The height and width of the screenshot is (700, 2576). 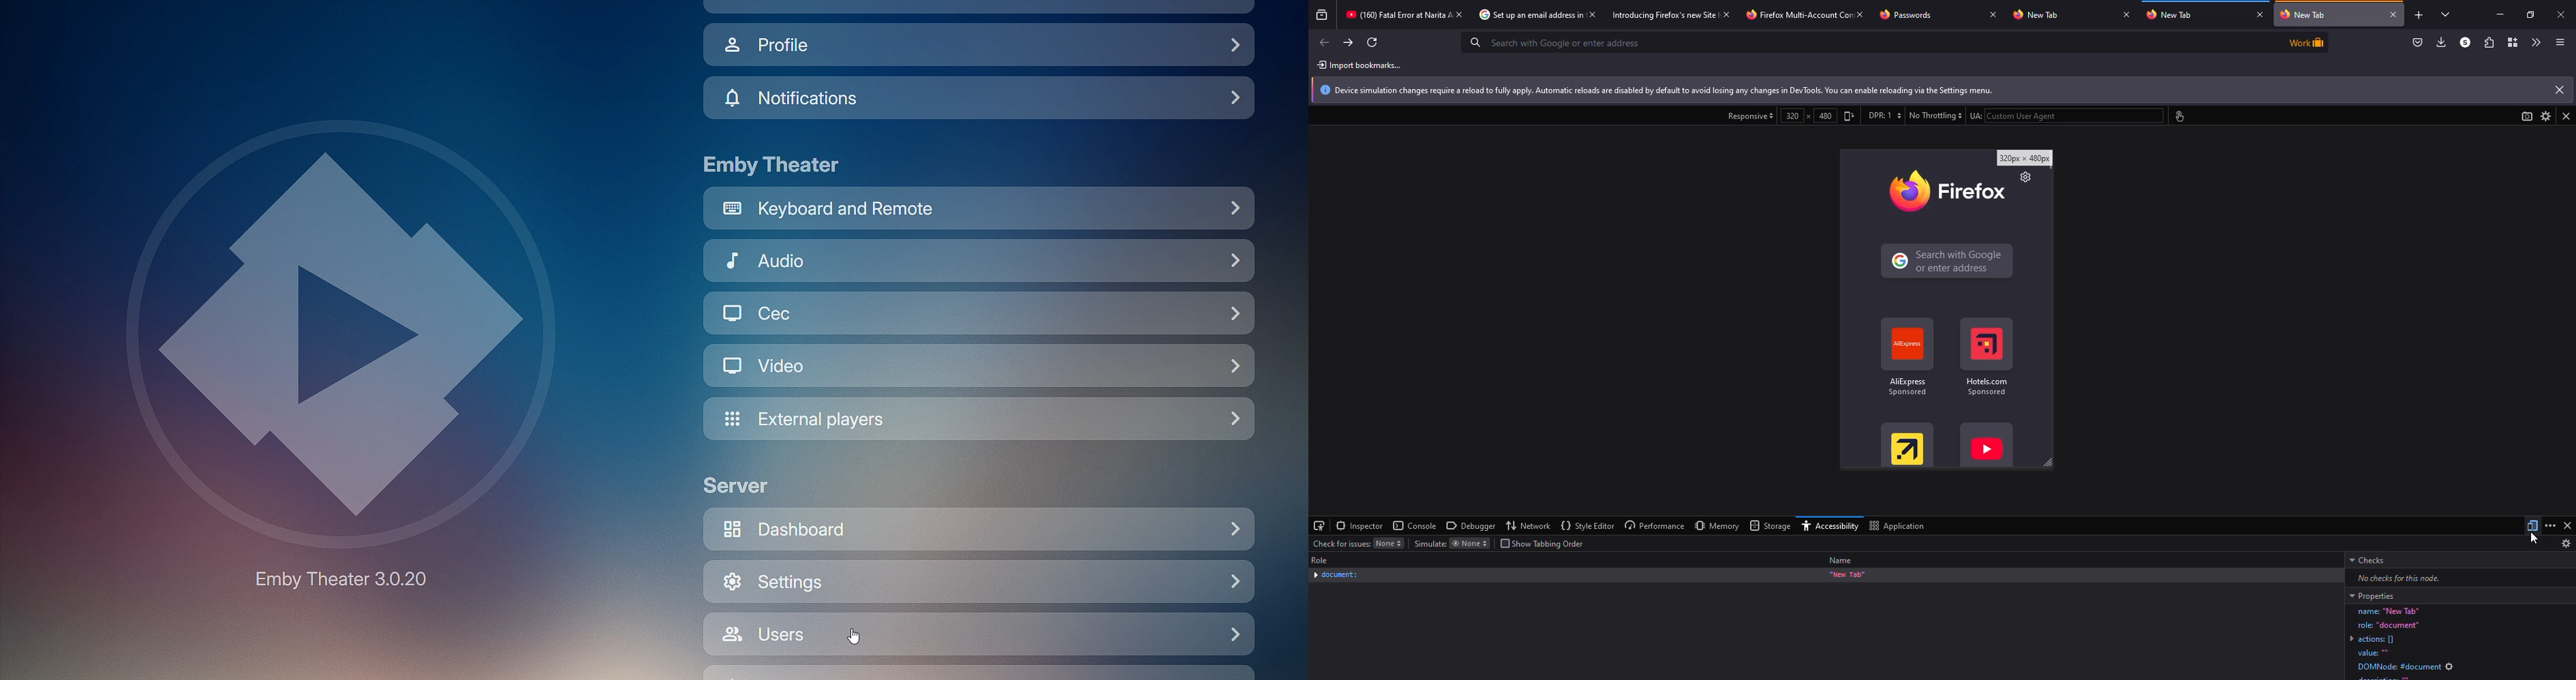 What do you see at coordinates (2488, 42) in the screenshot?
I see `extensions` at bounding box center [2488, 42].